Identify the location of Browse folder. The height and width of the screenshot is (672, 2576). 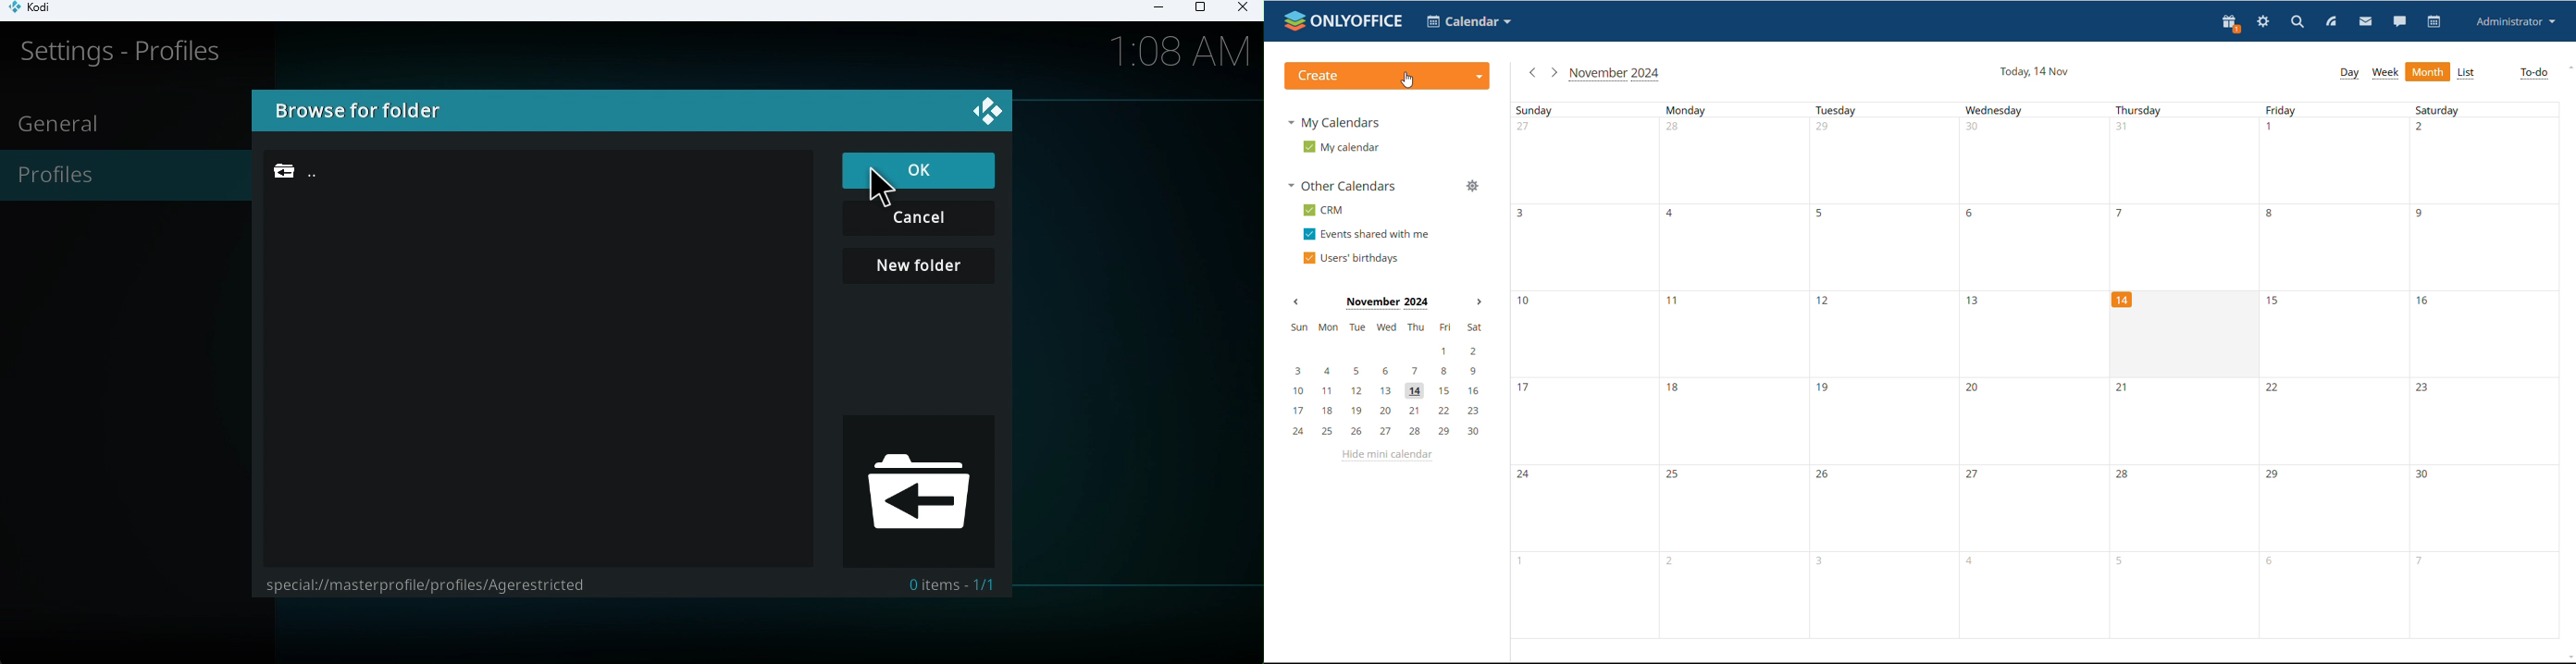
(911, 486).